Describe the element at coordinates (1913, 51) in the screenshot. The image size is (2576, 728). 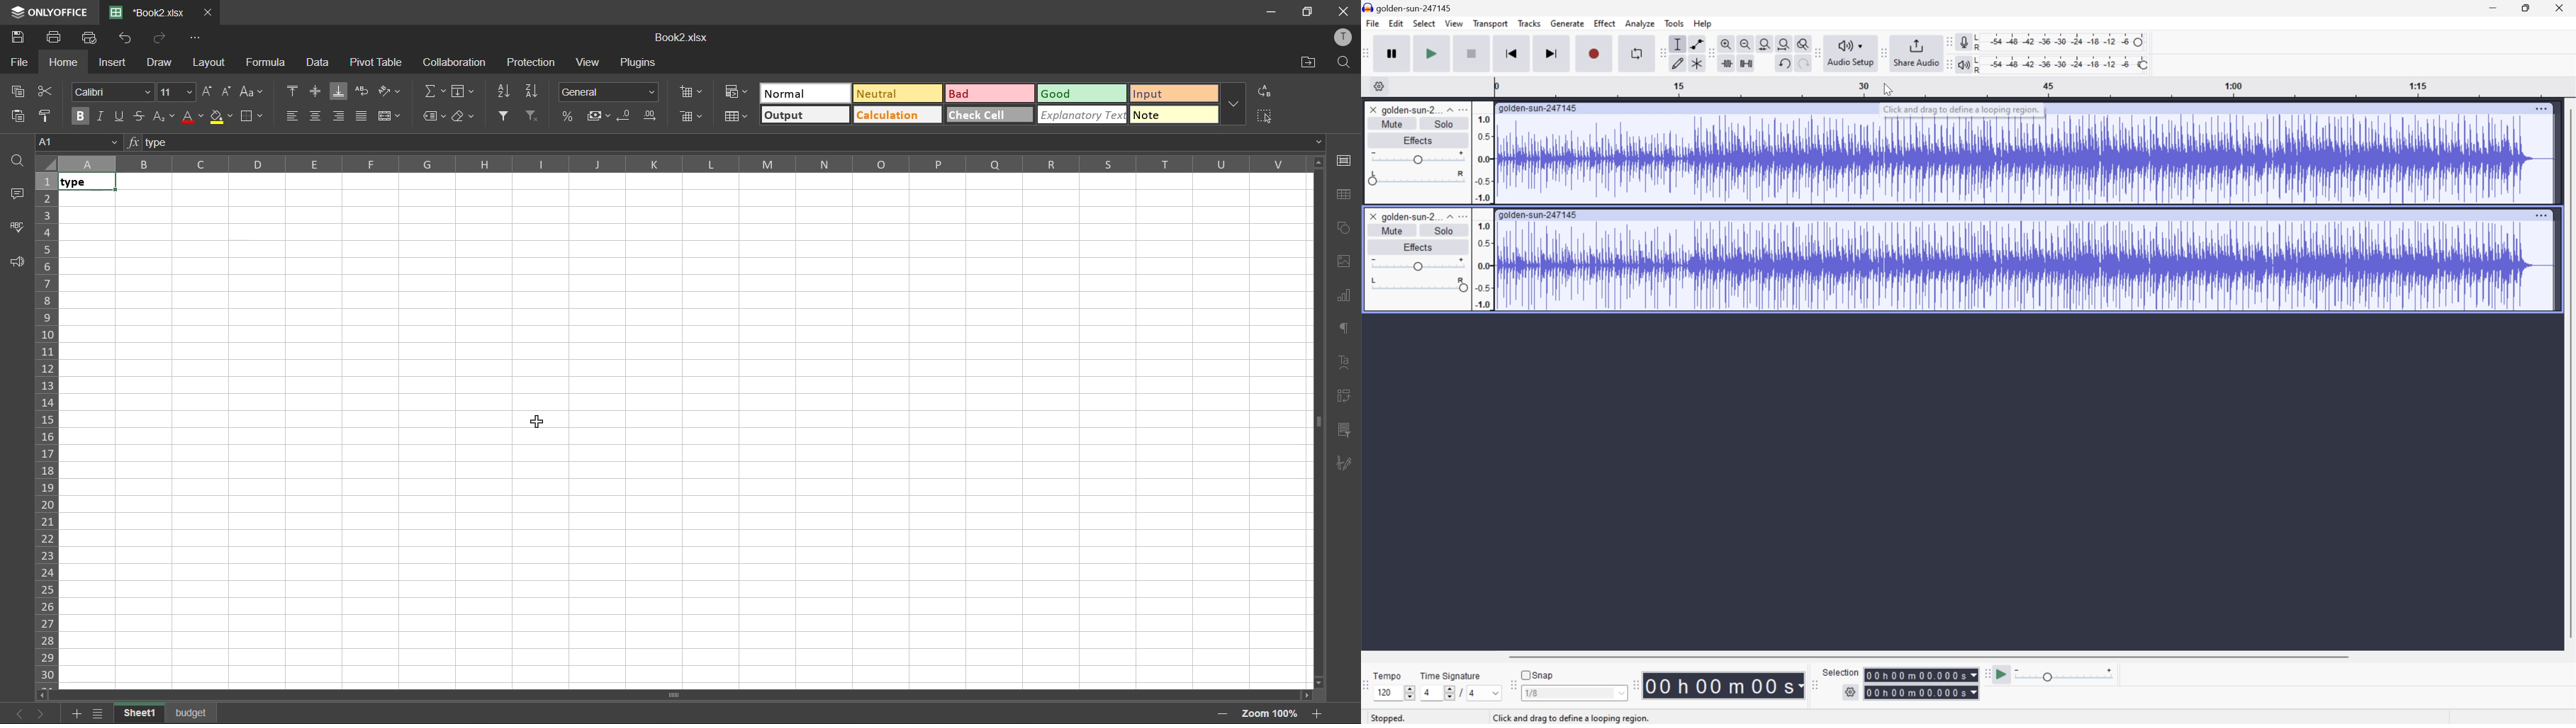
I see `Share Audio` at that location.